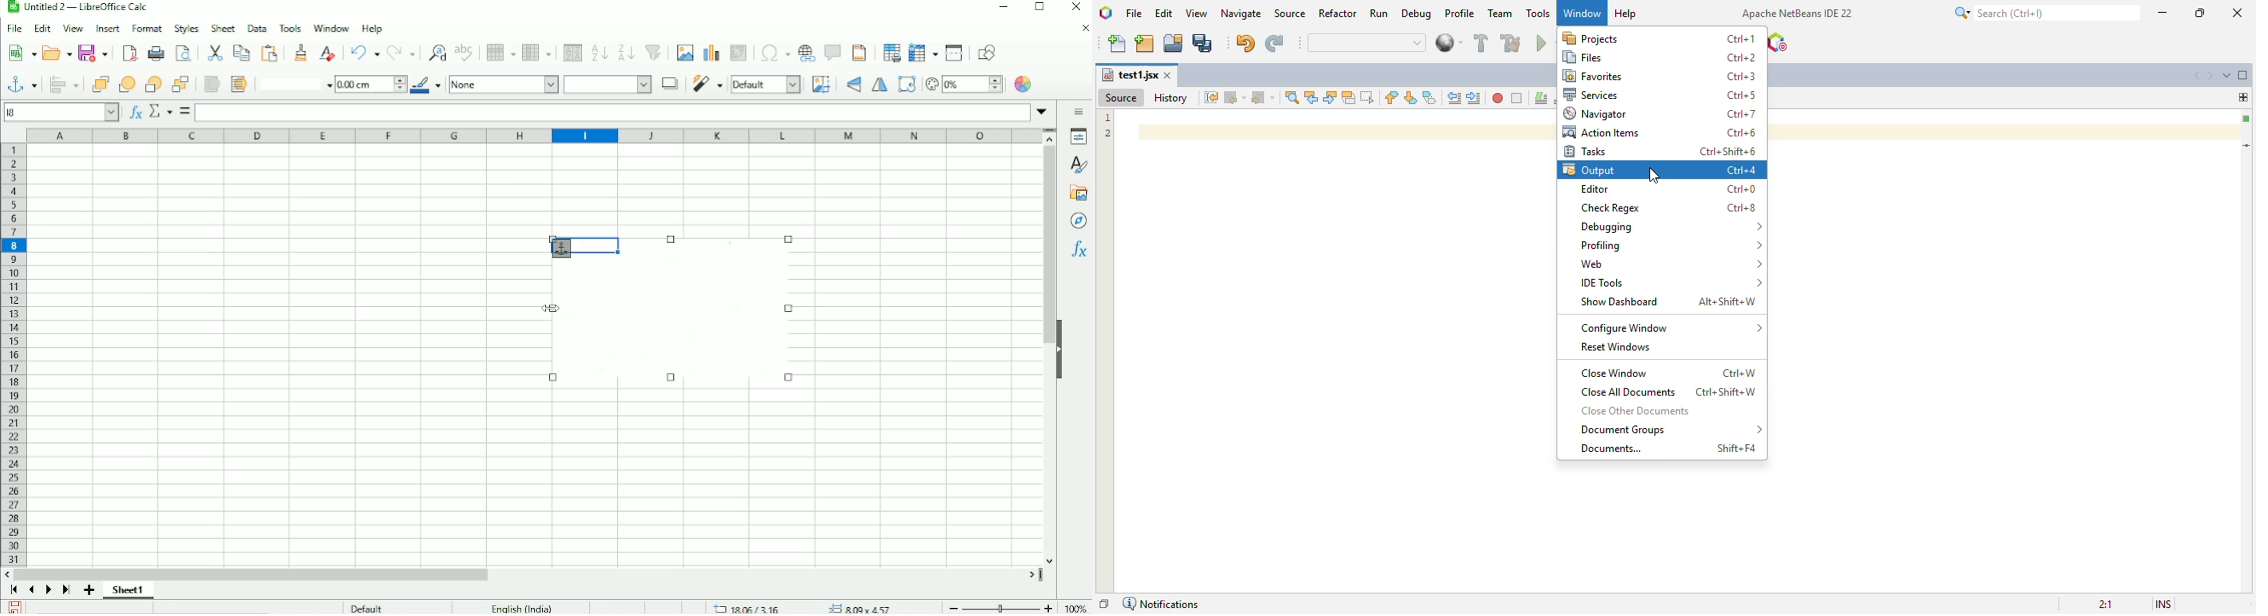  Describe the element at coordinates (106, 29) in the screenshot. I see `Insert` at that location.